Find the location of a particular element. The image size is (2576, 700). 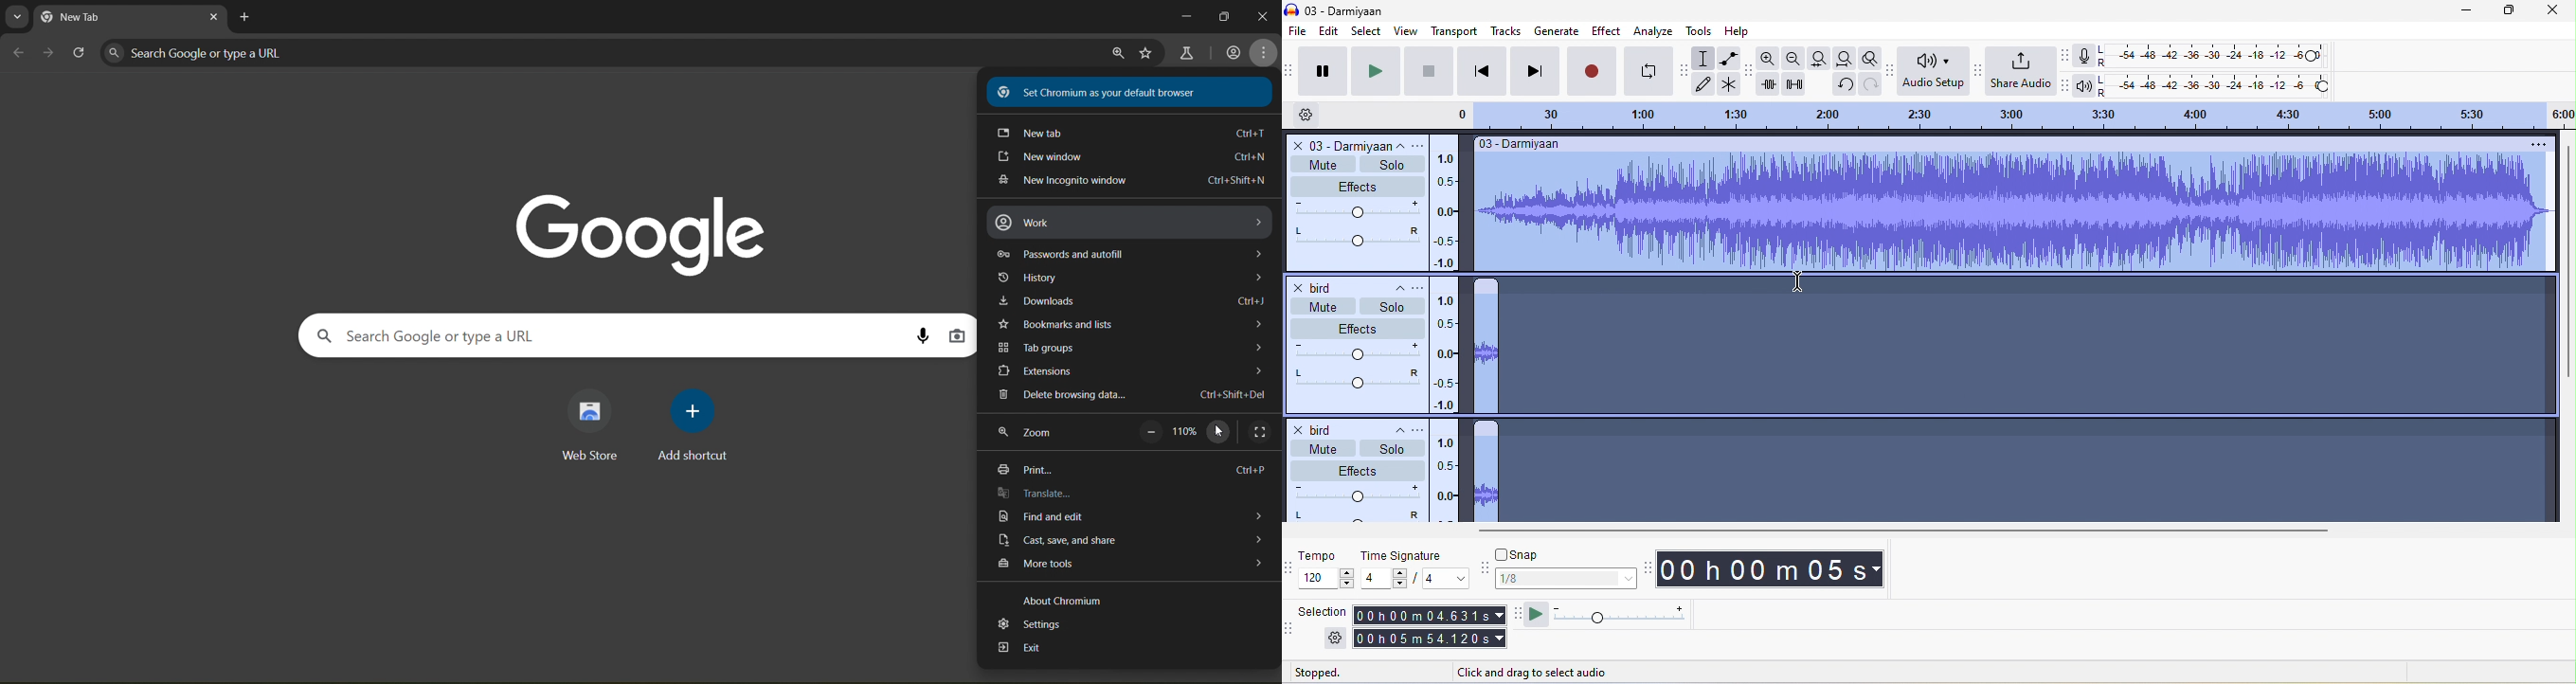

new window is located at coordinates (1131, 158).